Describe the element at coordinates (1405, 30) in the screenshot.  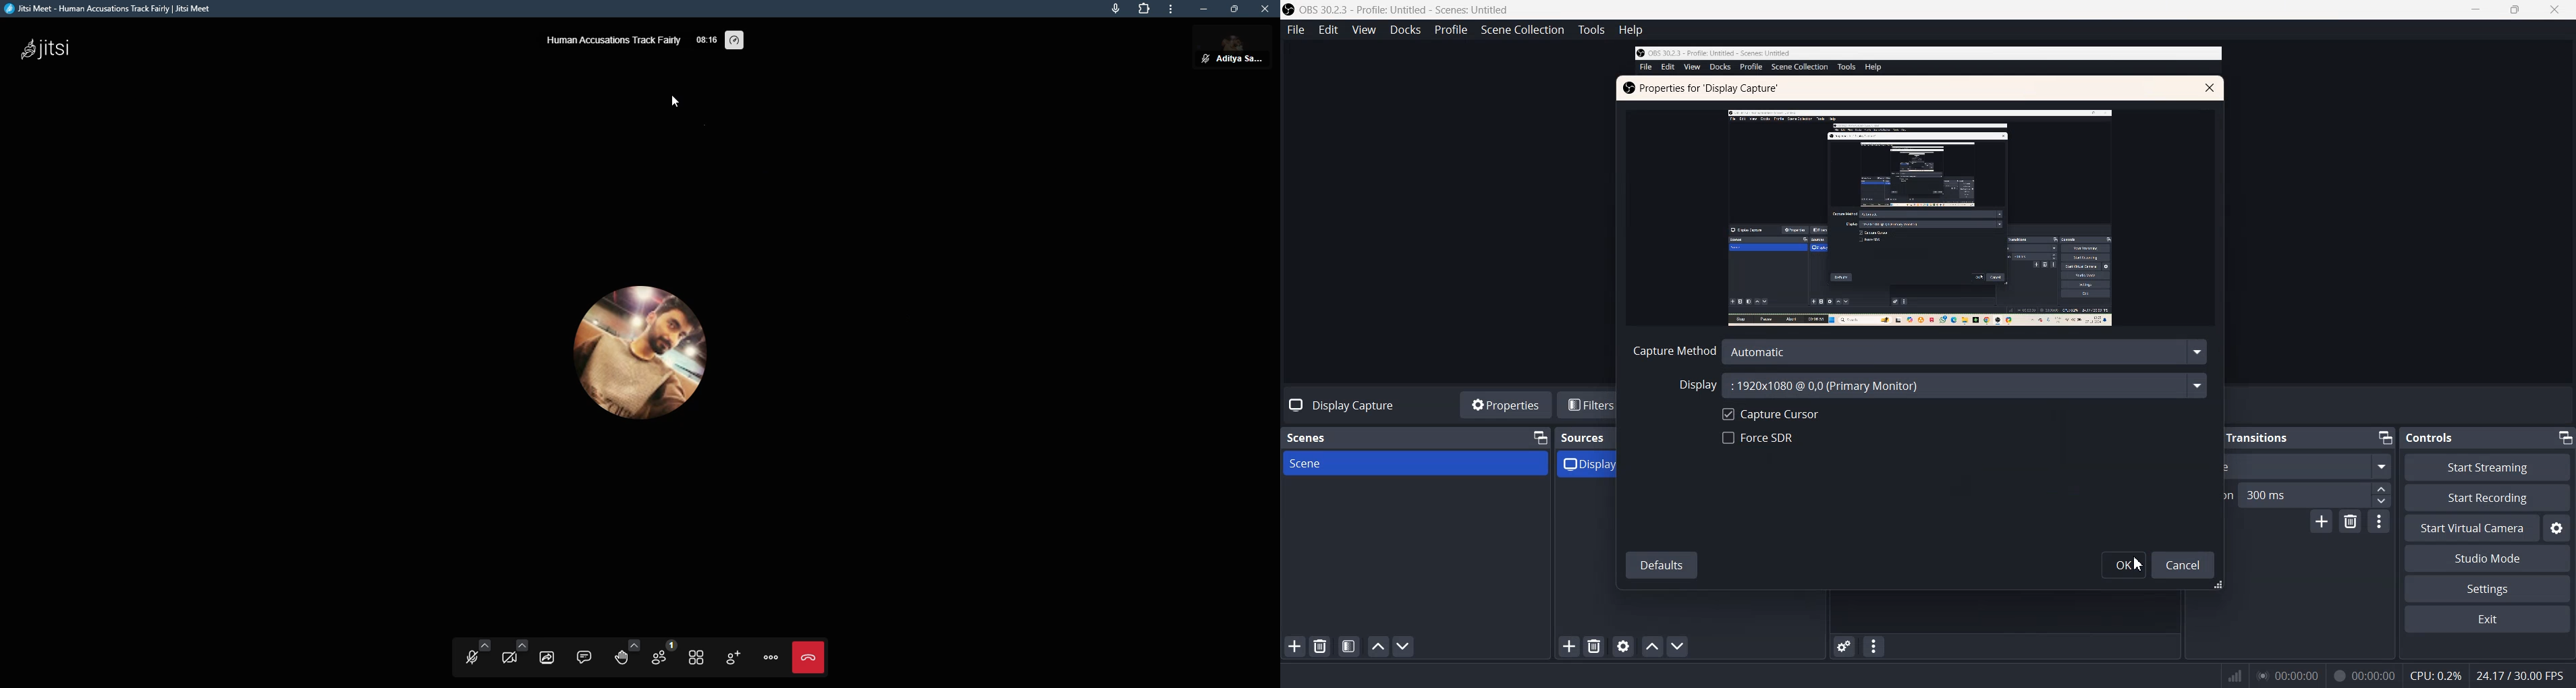
I see `Docks` at that location.